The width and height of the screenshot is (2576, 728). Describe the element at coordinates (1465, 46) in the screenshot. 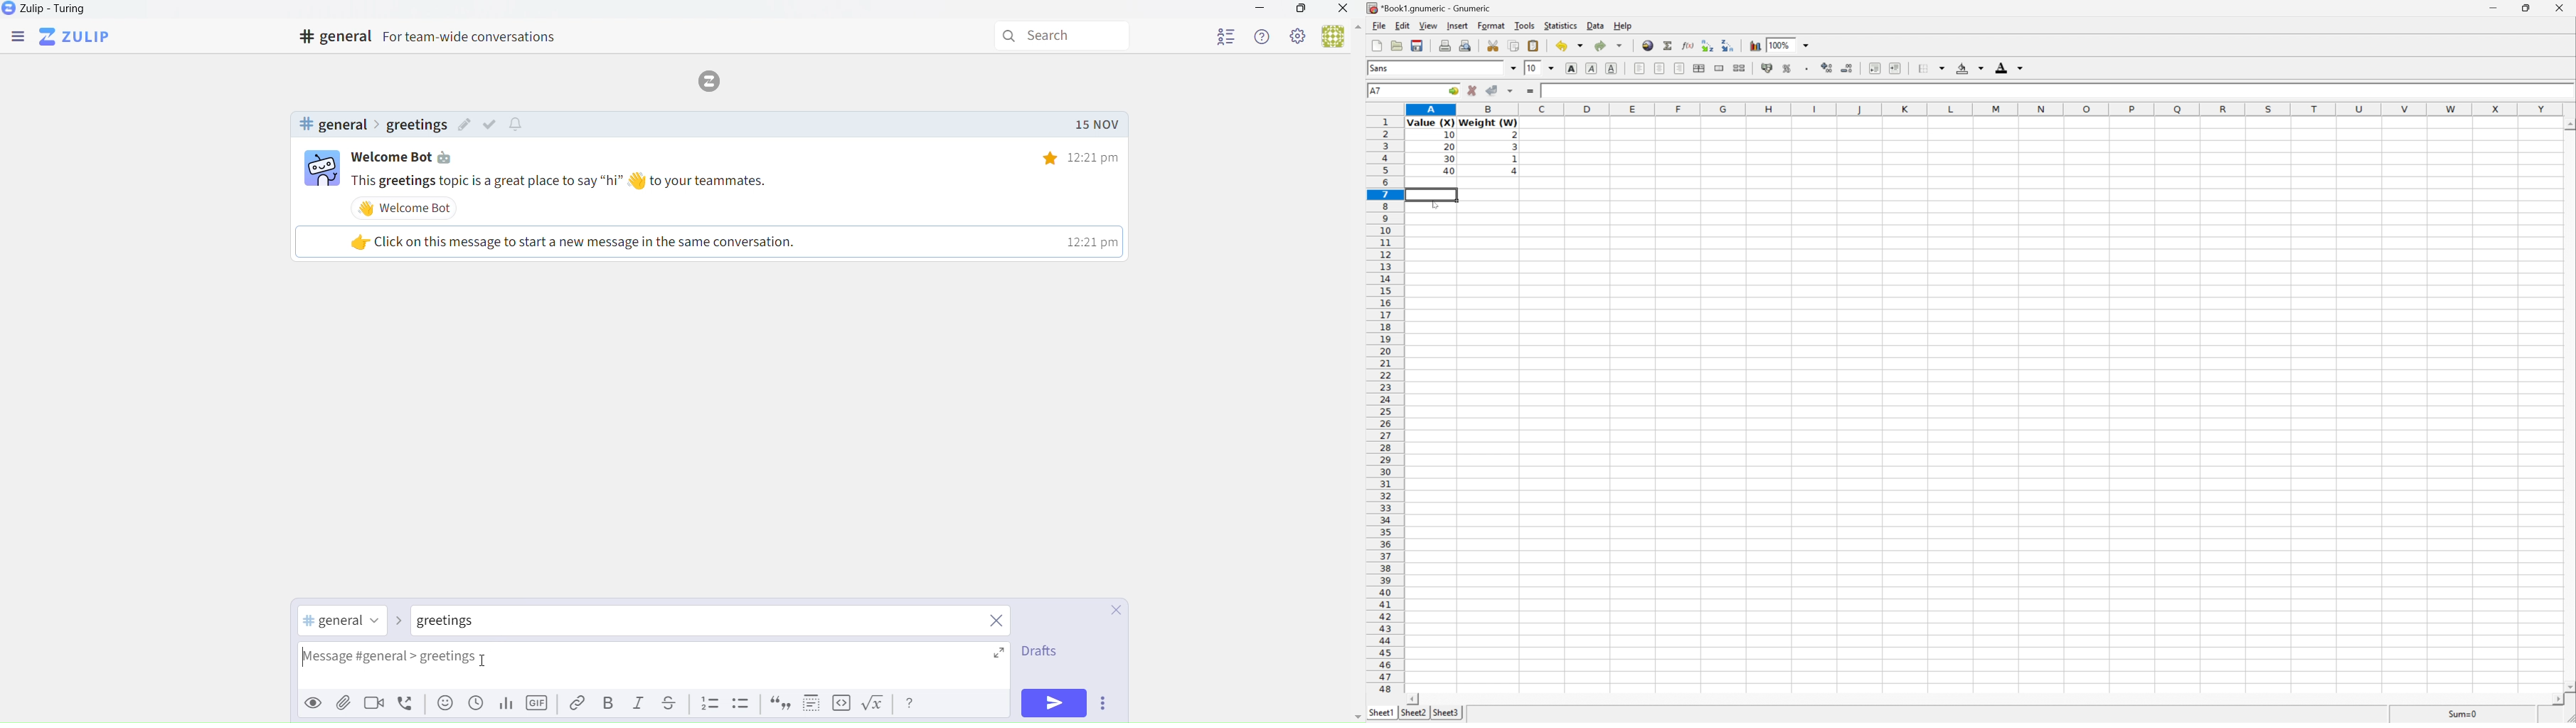

I see `Print preview` at that location.